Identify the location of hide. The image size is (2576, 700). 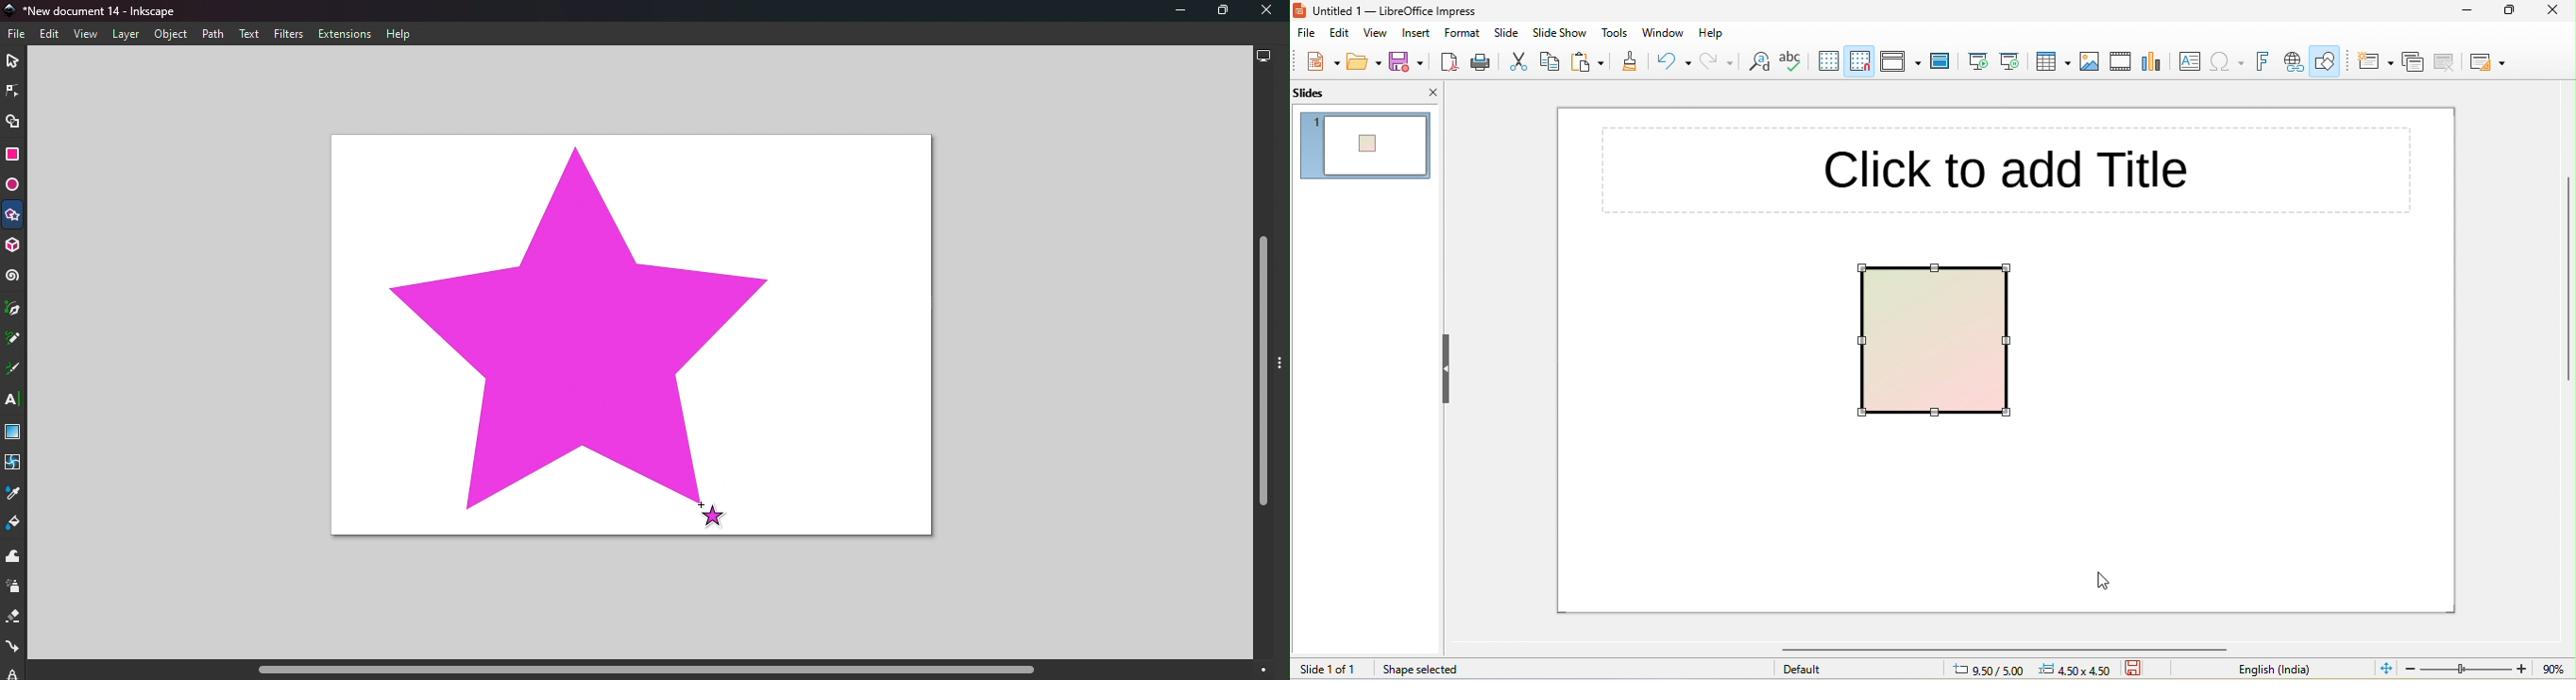
(1446, 369).